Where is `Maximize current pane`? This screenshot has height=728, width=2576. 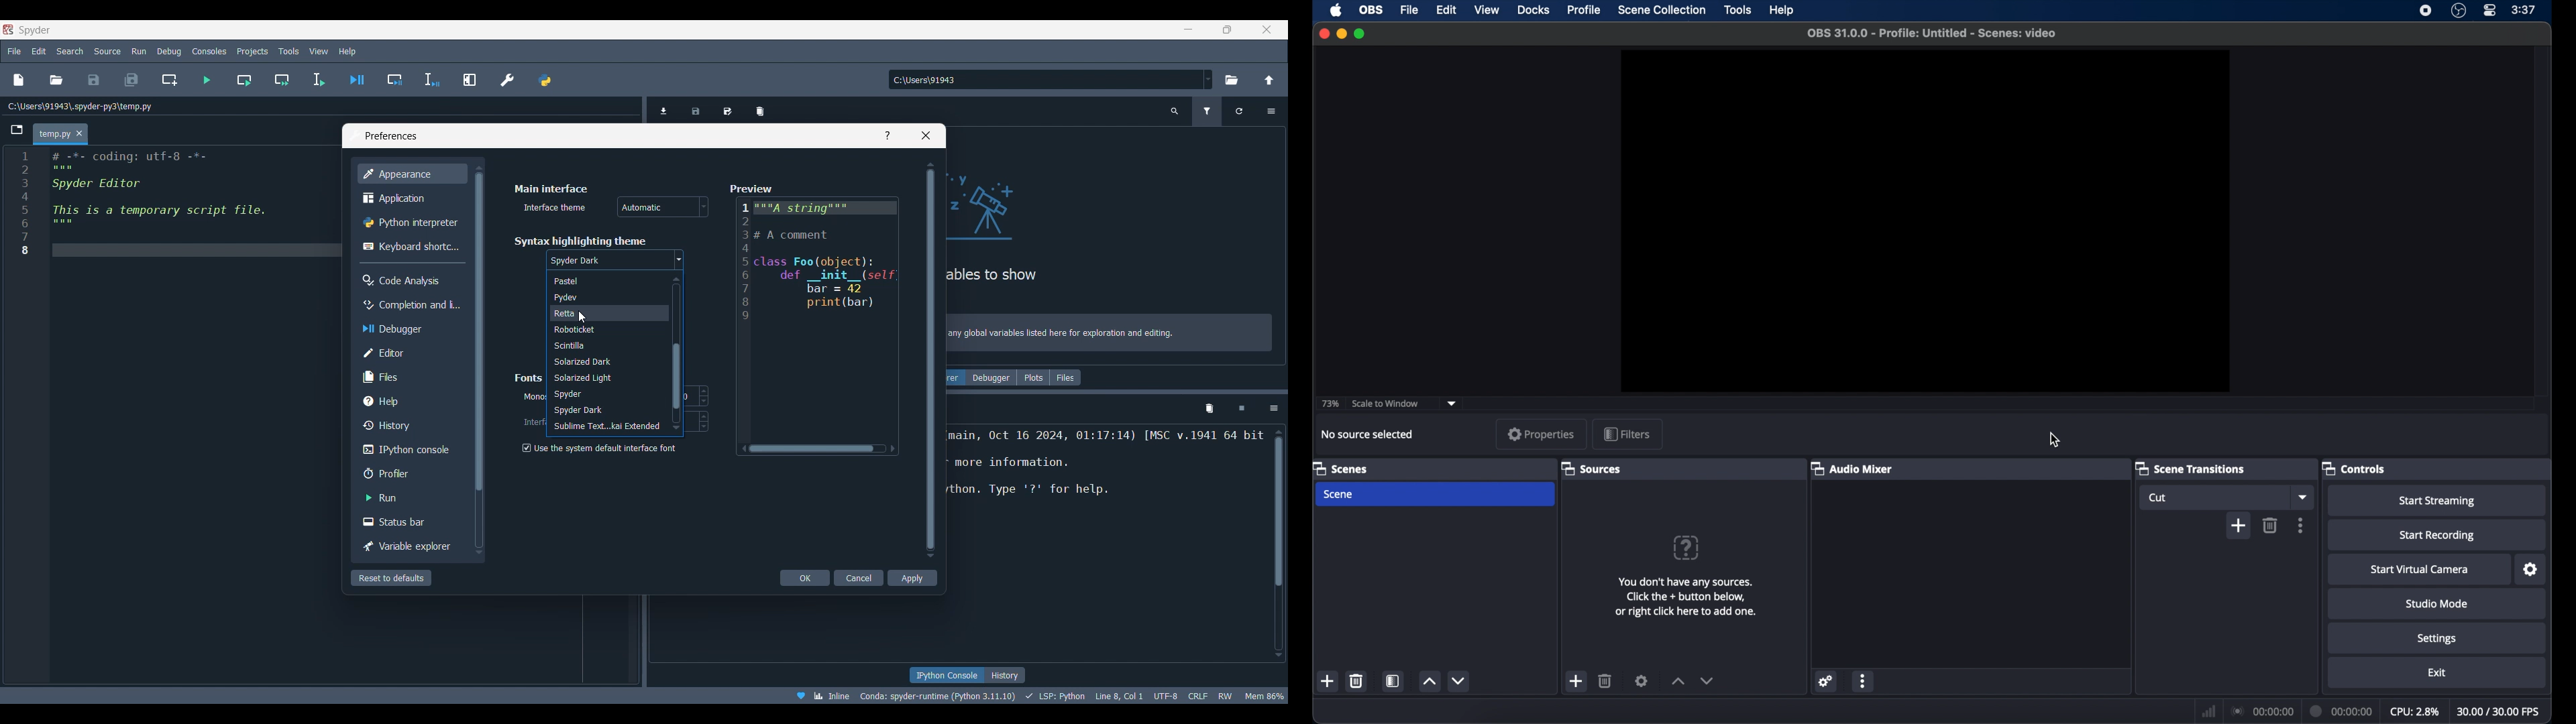
Maximize current pane is located at coordinates (470, 79).